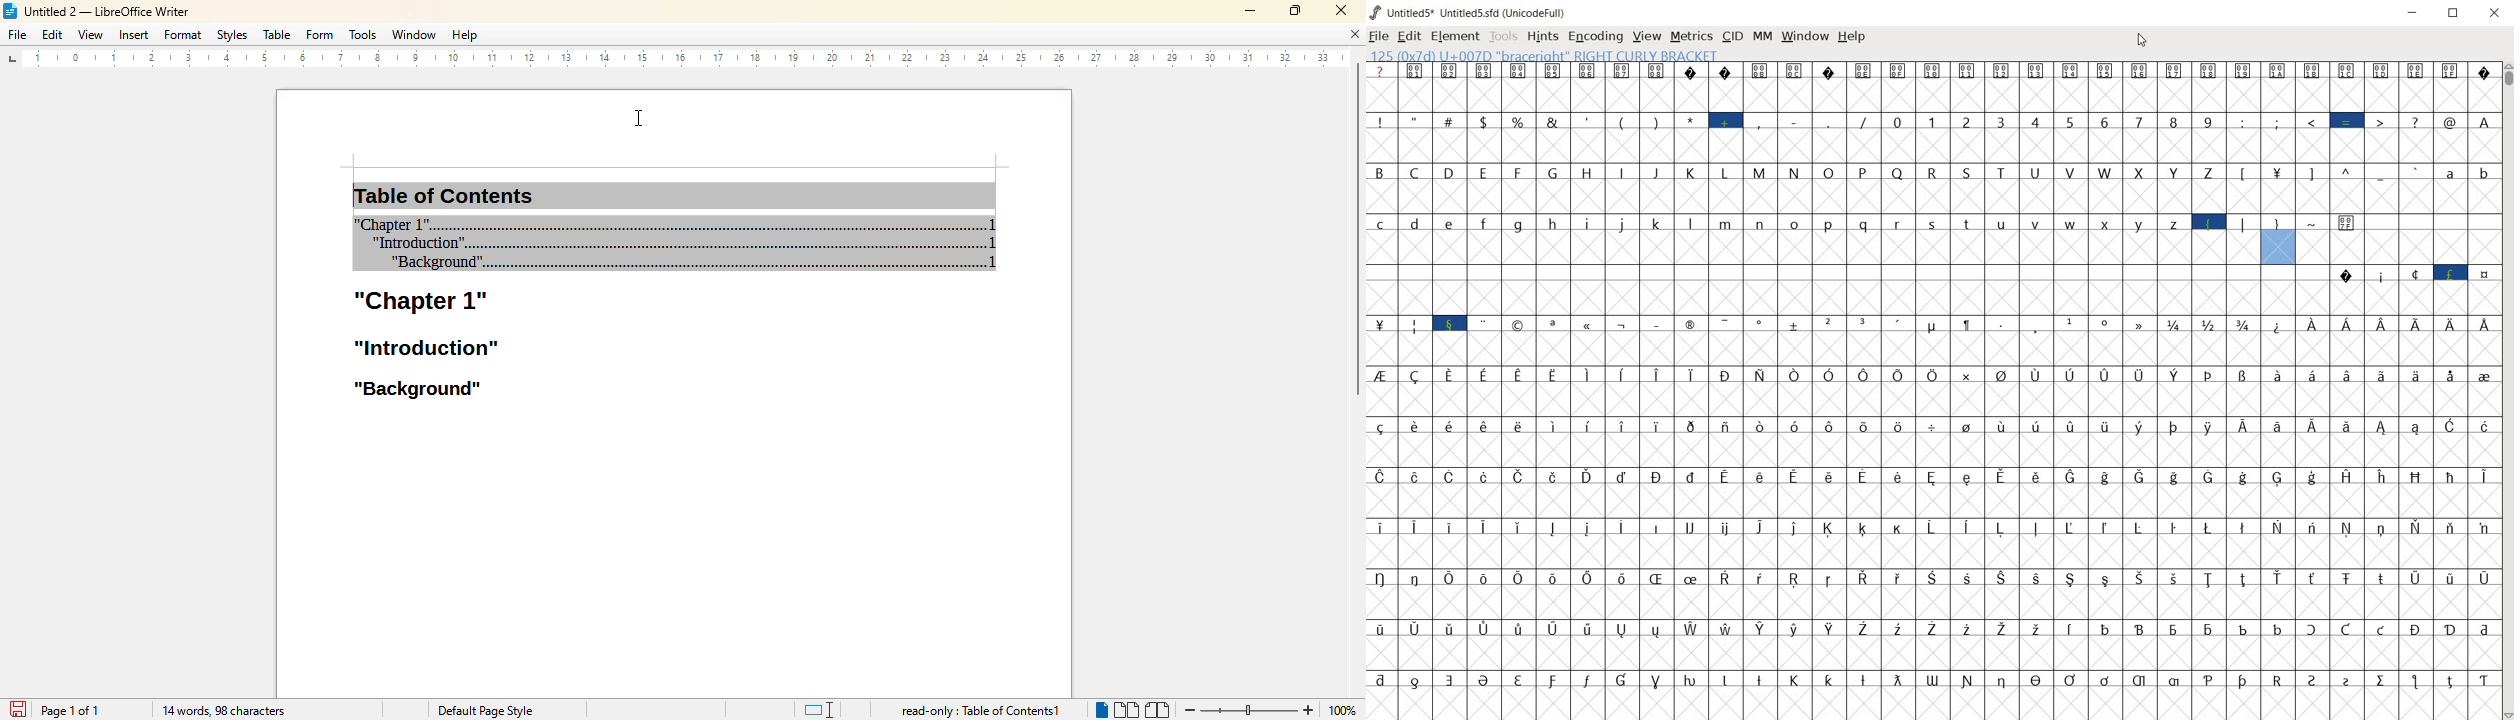 The height and width of the screenshot is (728, 2520). Describe the element at coordinates (1409, 37) in the screenshot. I see `EDIT` at that location.